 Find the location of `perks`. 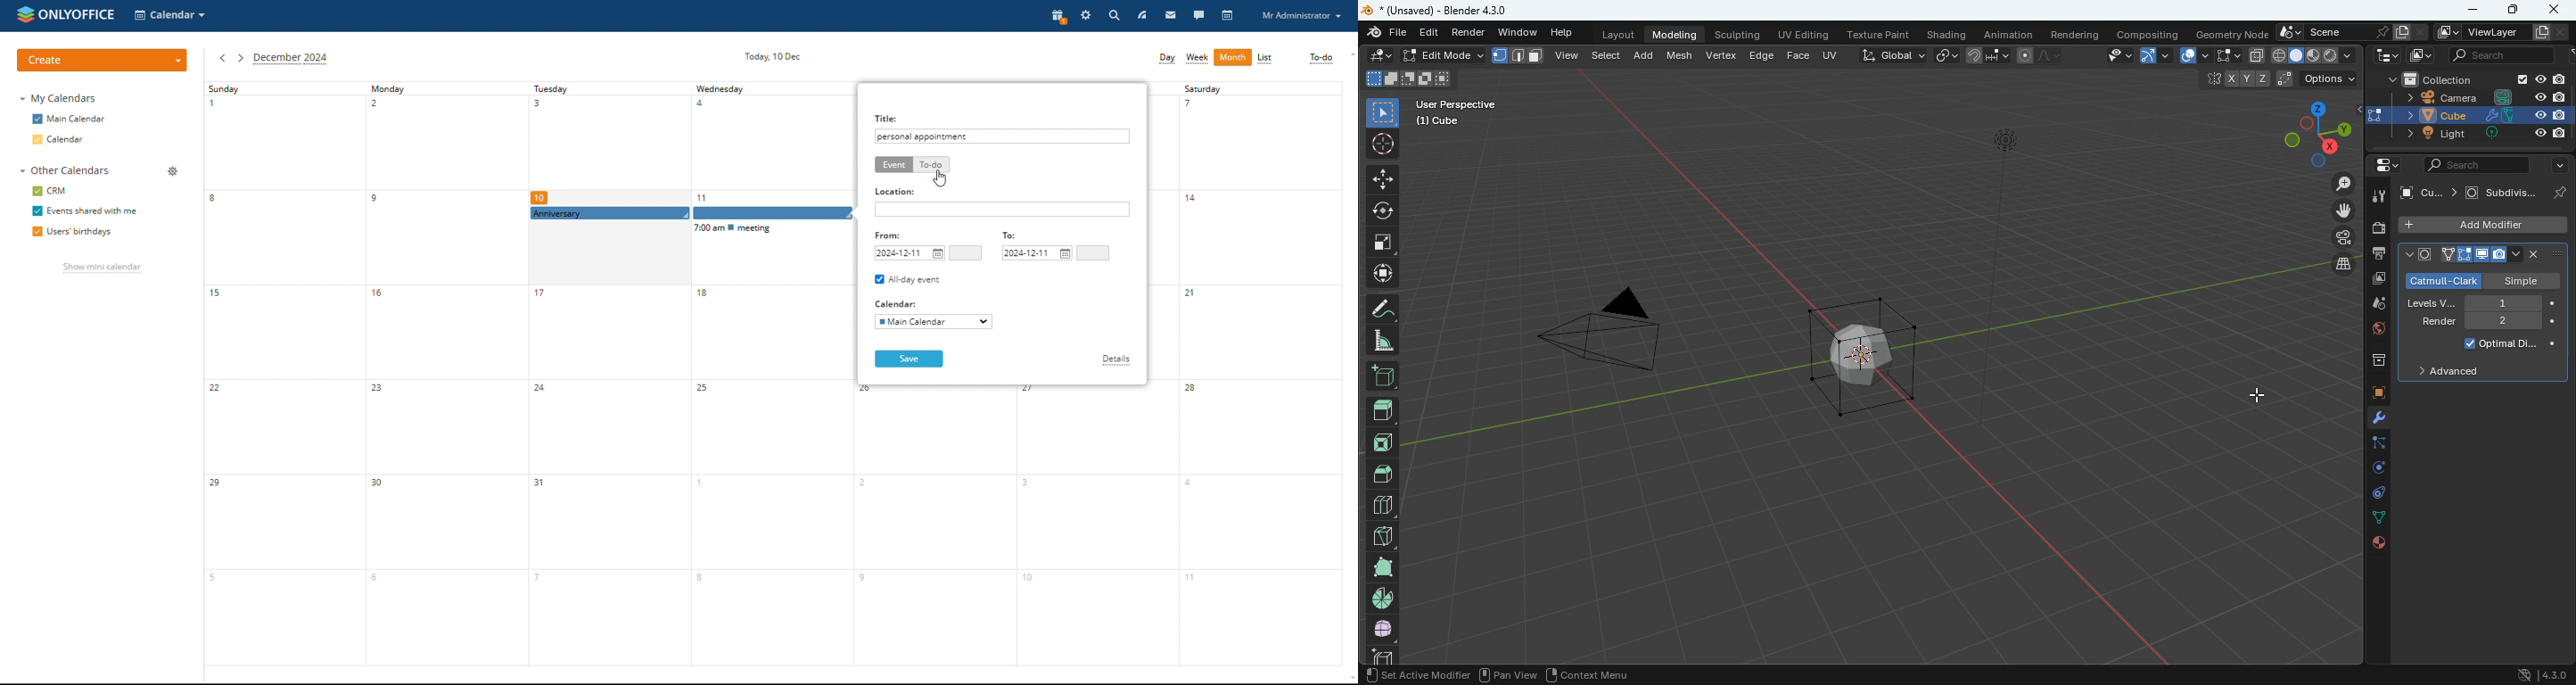

perks is located at coordinates (2481, 255).